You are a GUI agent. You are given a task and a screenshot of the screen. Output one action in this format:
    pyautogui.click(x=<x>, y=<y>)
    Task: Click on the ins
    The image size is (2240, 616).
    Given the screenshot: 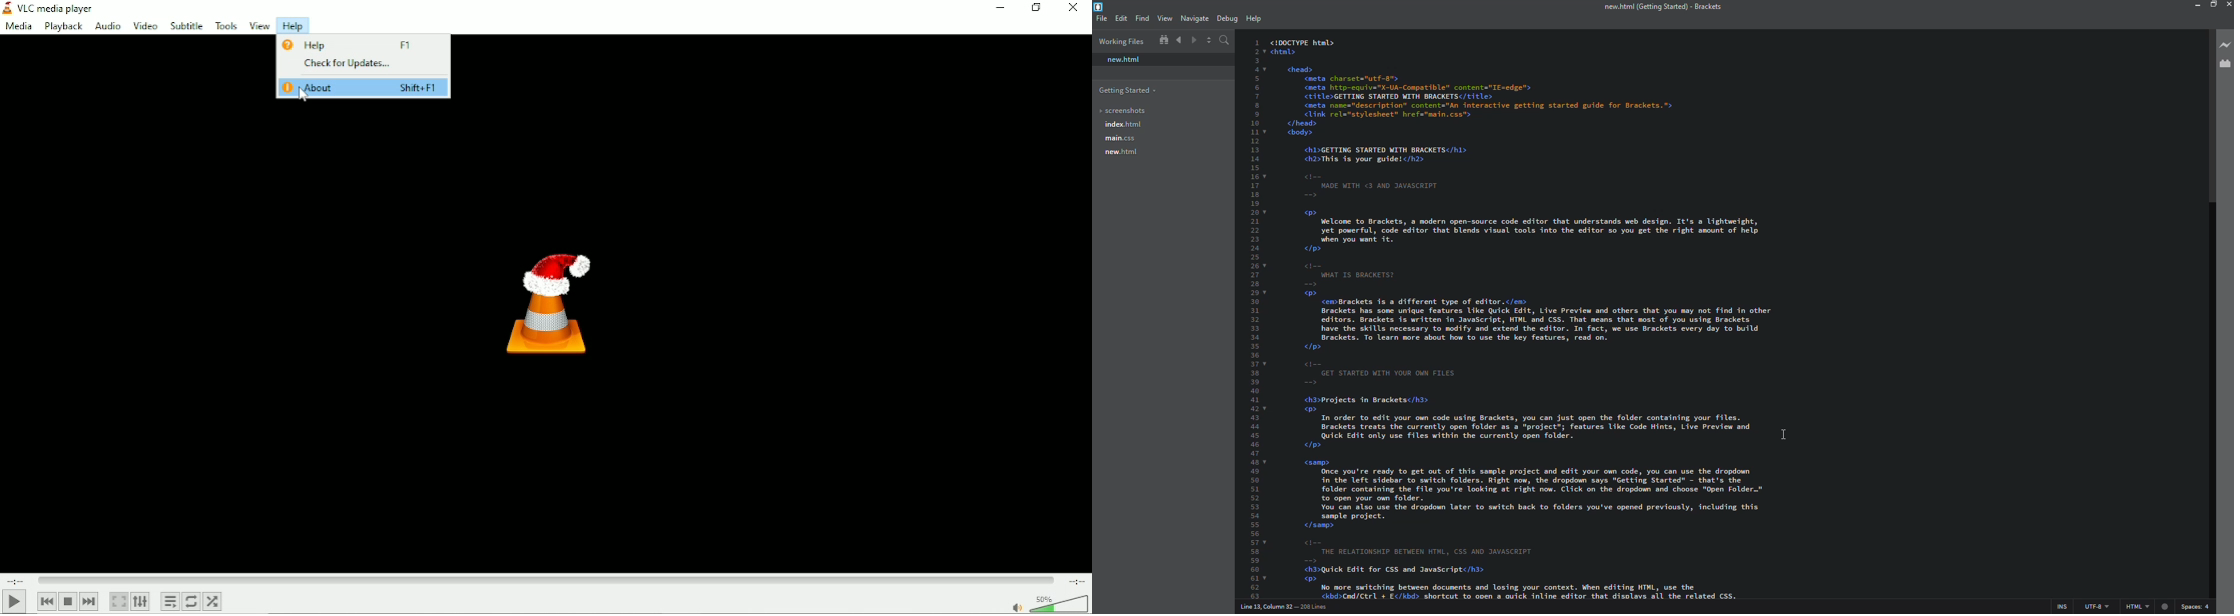 What is the action you would take?
    pyautogui.click(x=2064, y=606)
    